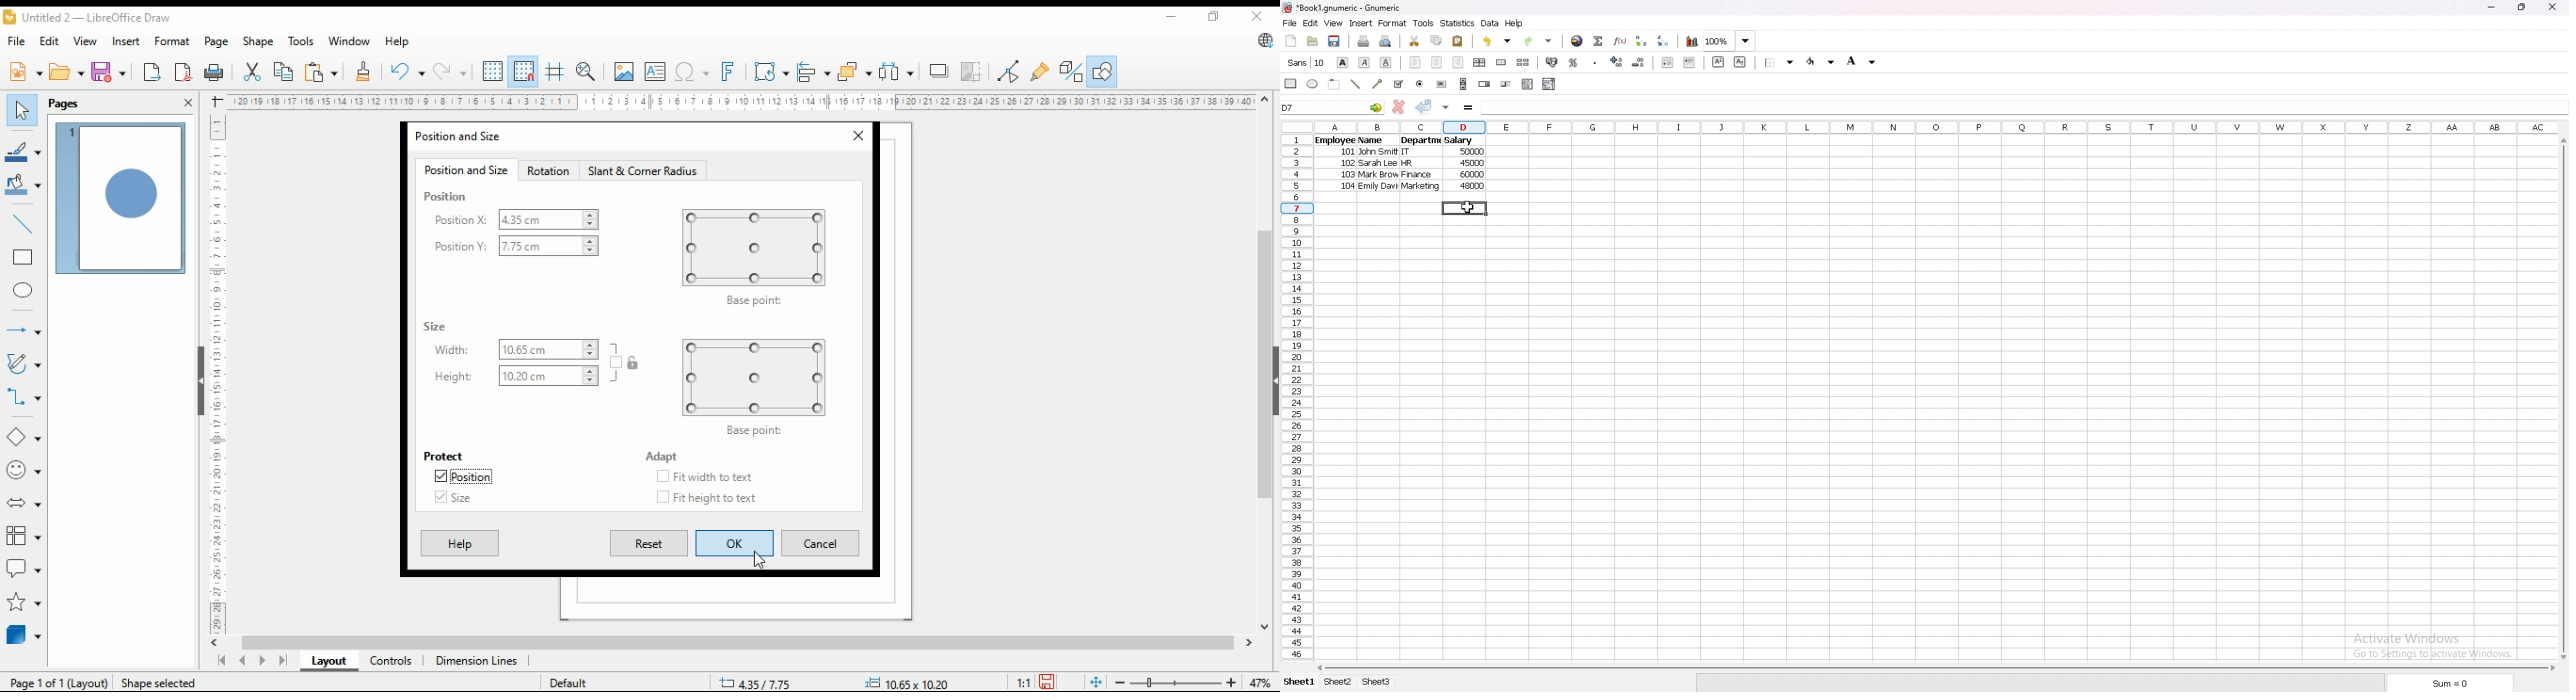 The height and width of the screenshot is (700, 2576). Describe the element at coordinates (1392, 23) in the screenshot. I see `format` at that location.